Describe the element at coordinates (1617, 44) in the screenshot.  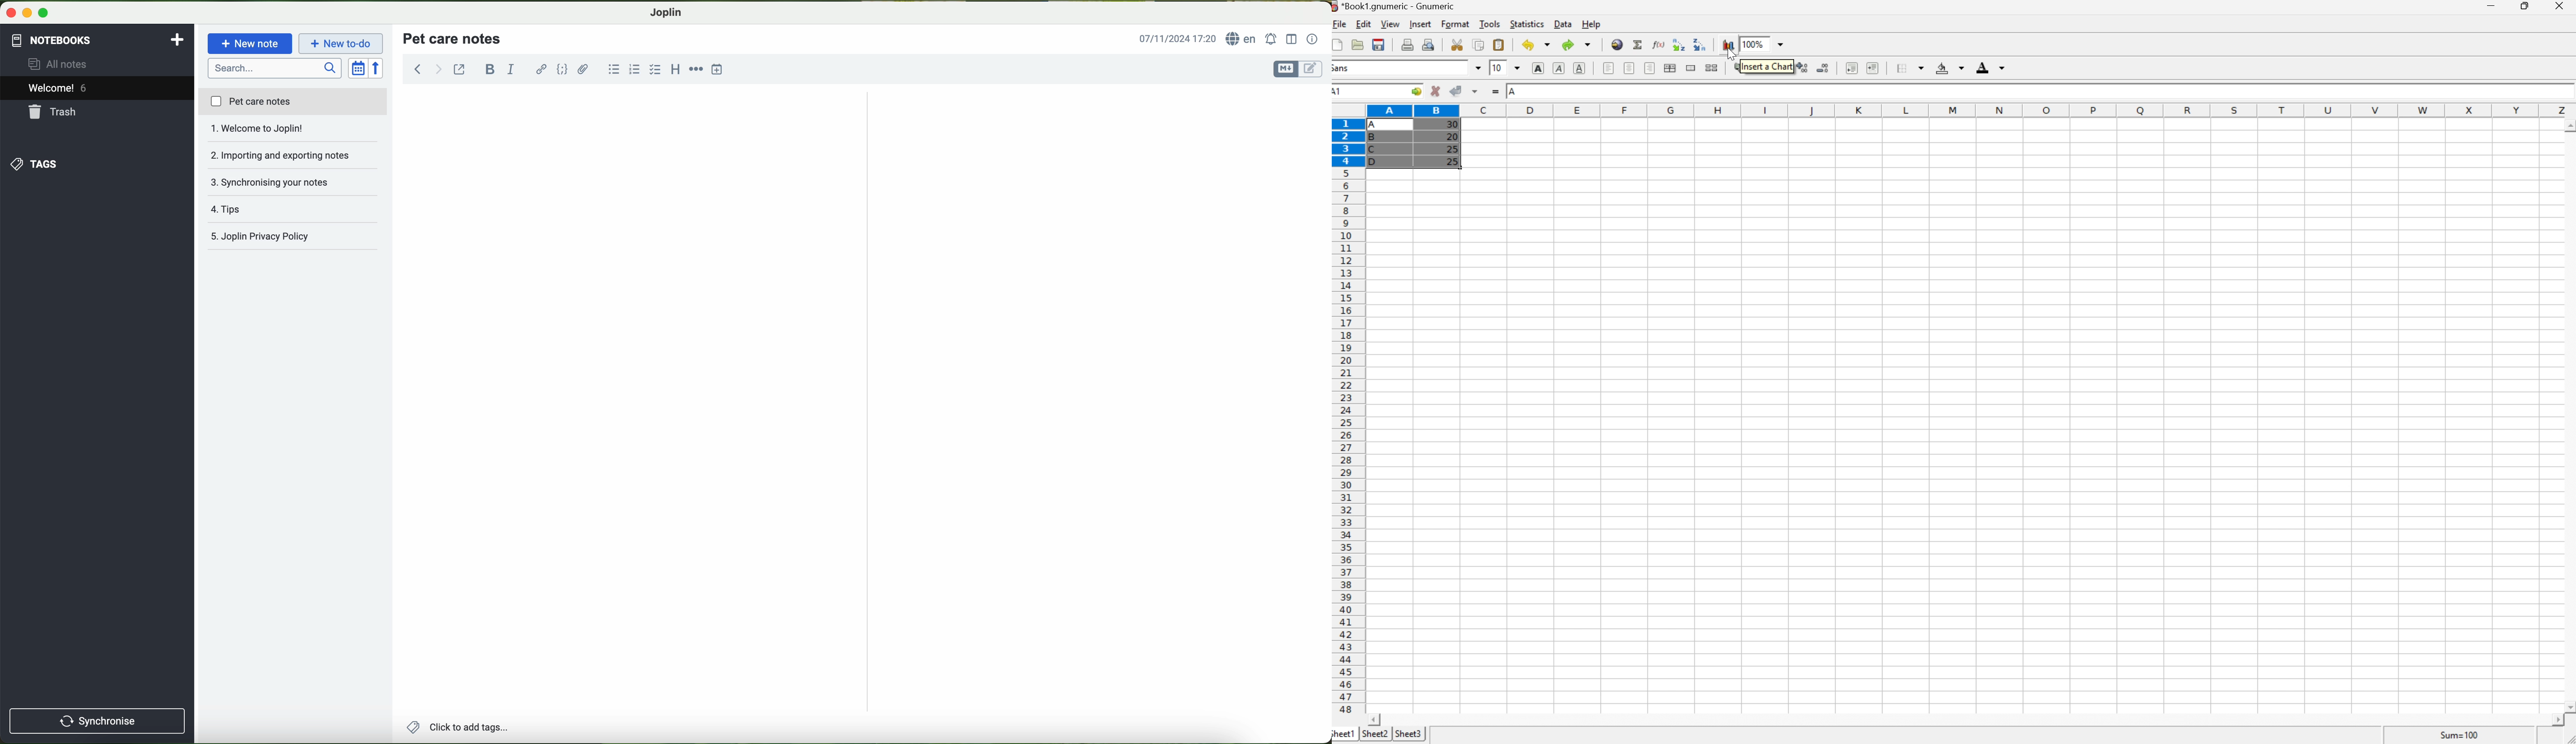
I see `Insert a hyperlink` at that location.